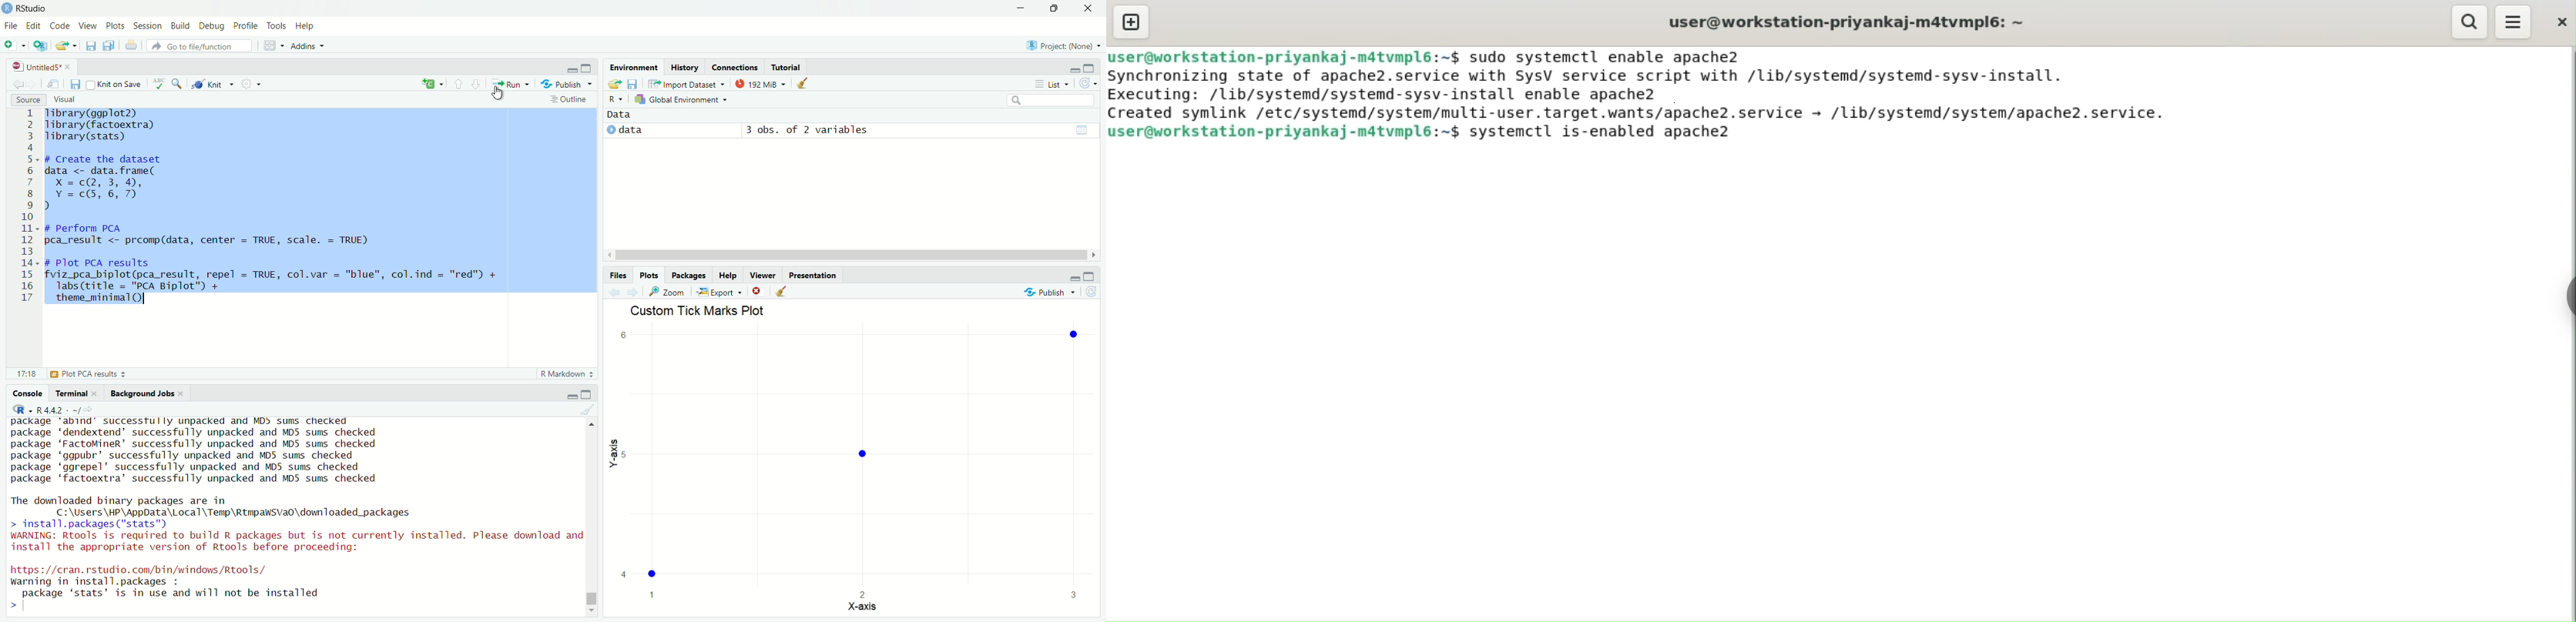 The width and height of the screenshot is (2576, 644). What do you see at coordinates (271, 45) in the screenshot?
I see `workspace panes` at bounding box center [271, 45].